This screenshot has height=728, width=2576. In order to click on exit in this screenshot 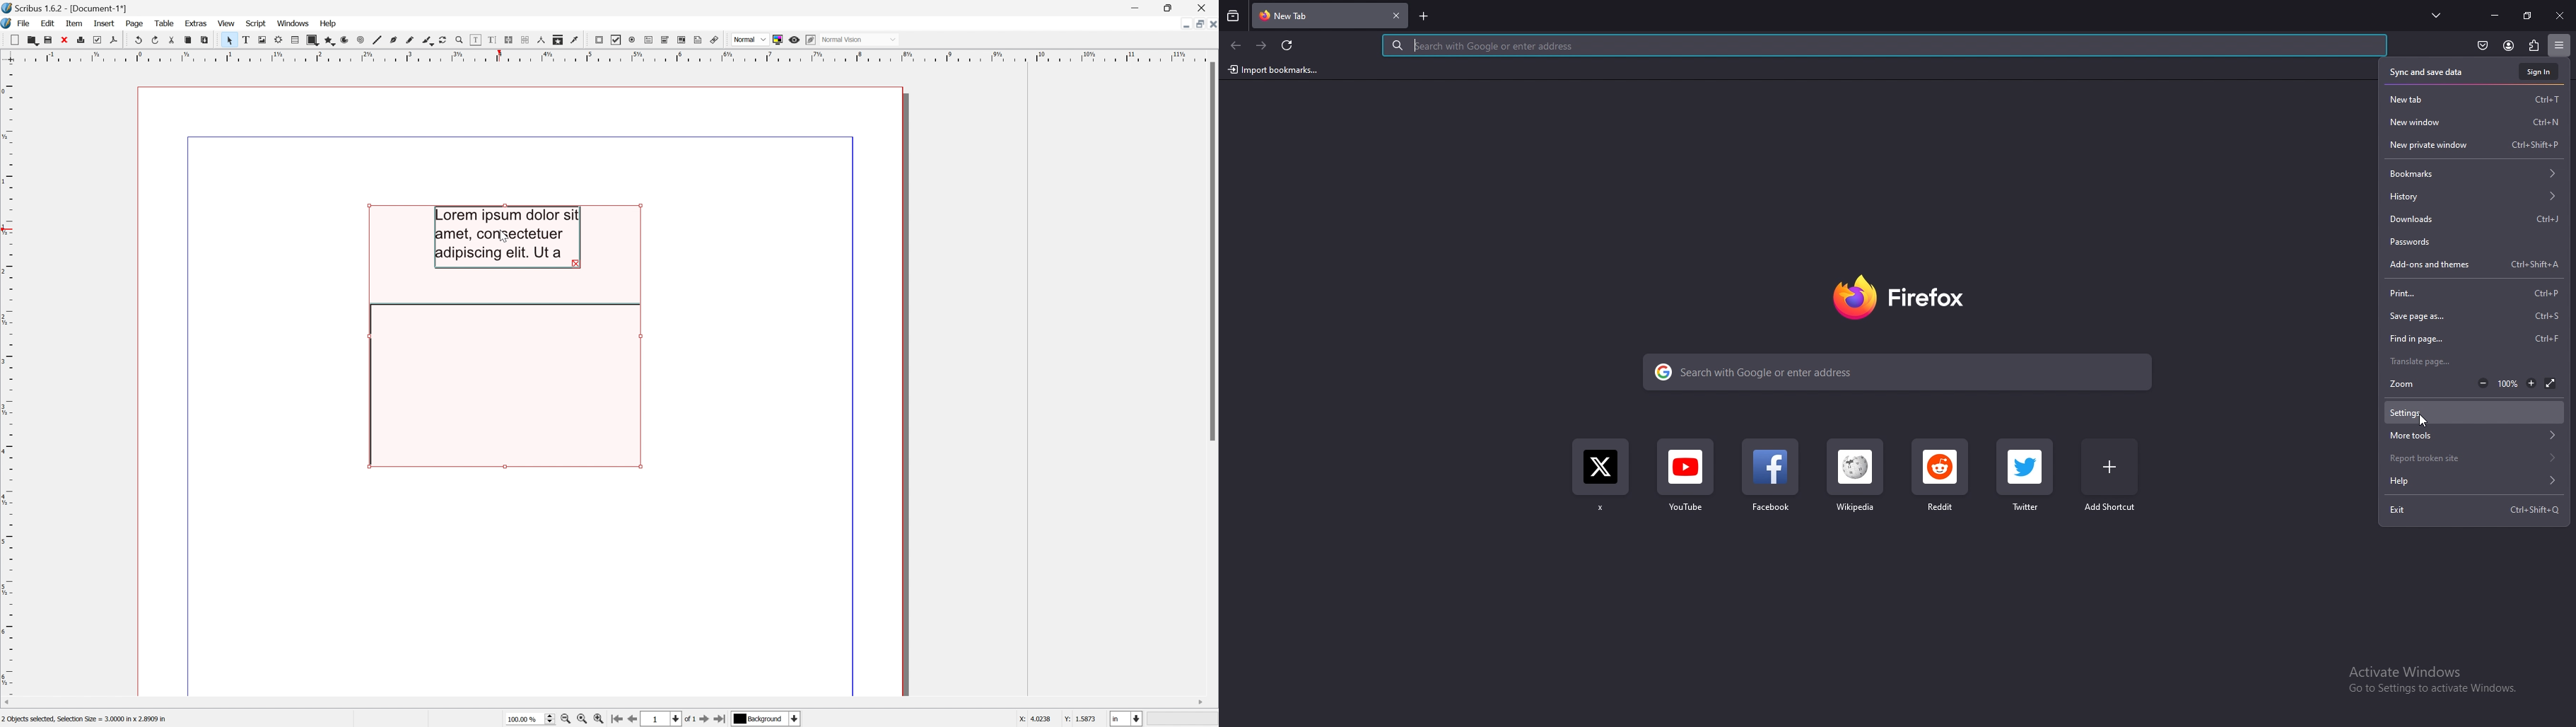, I will do `click(2477, 509)`.